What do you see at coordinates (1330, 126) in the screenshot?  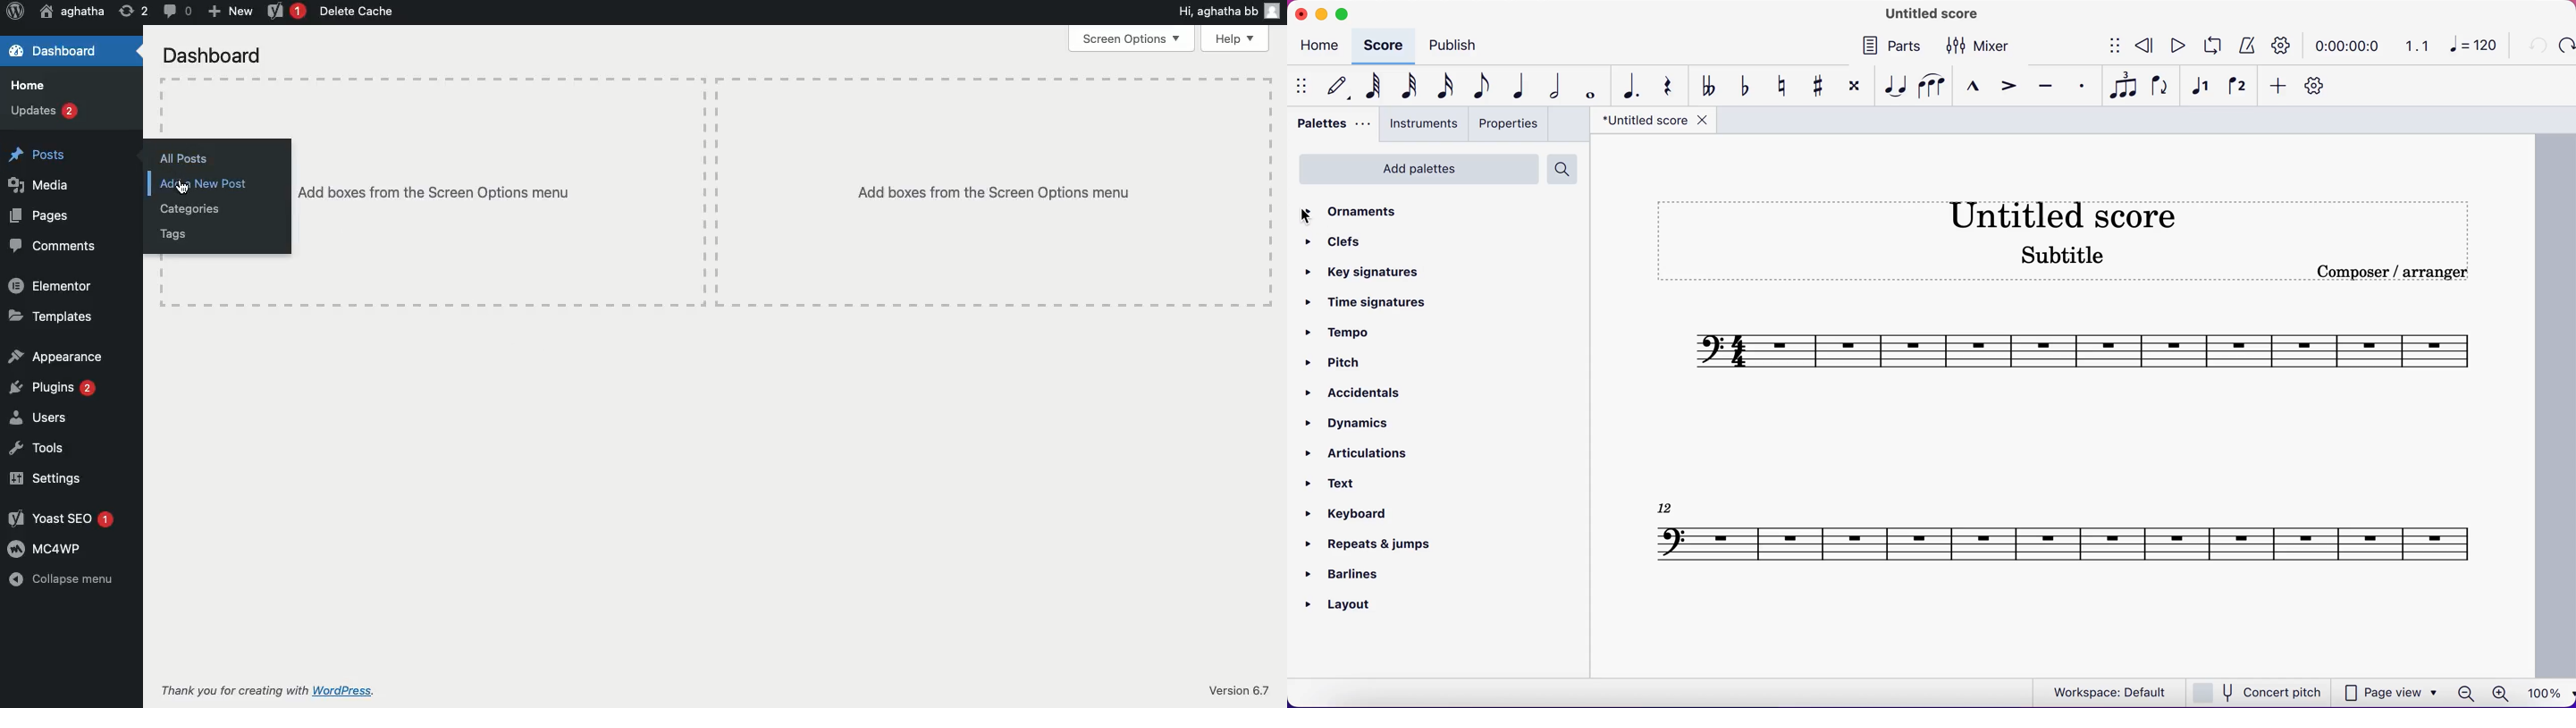 I see `palettes` at bounding box center [1330, 126].